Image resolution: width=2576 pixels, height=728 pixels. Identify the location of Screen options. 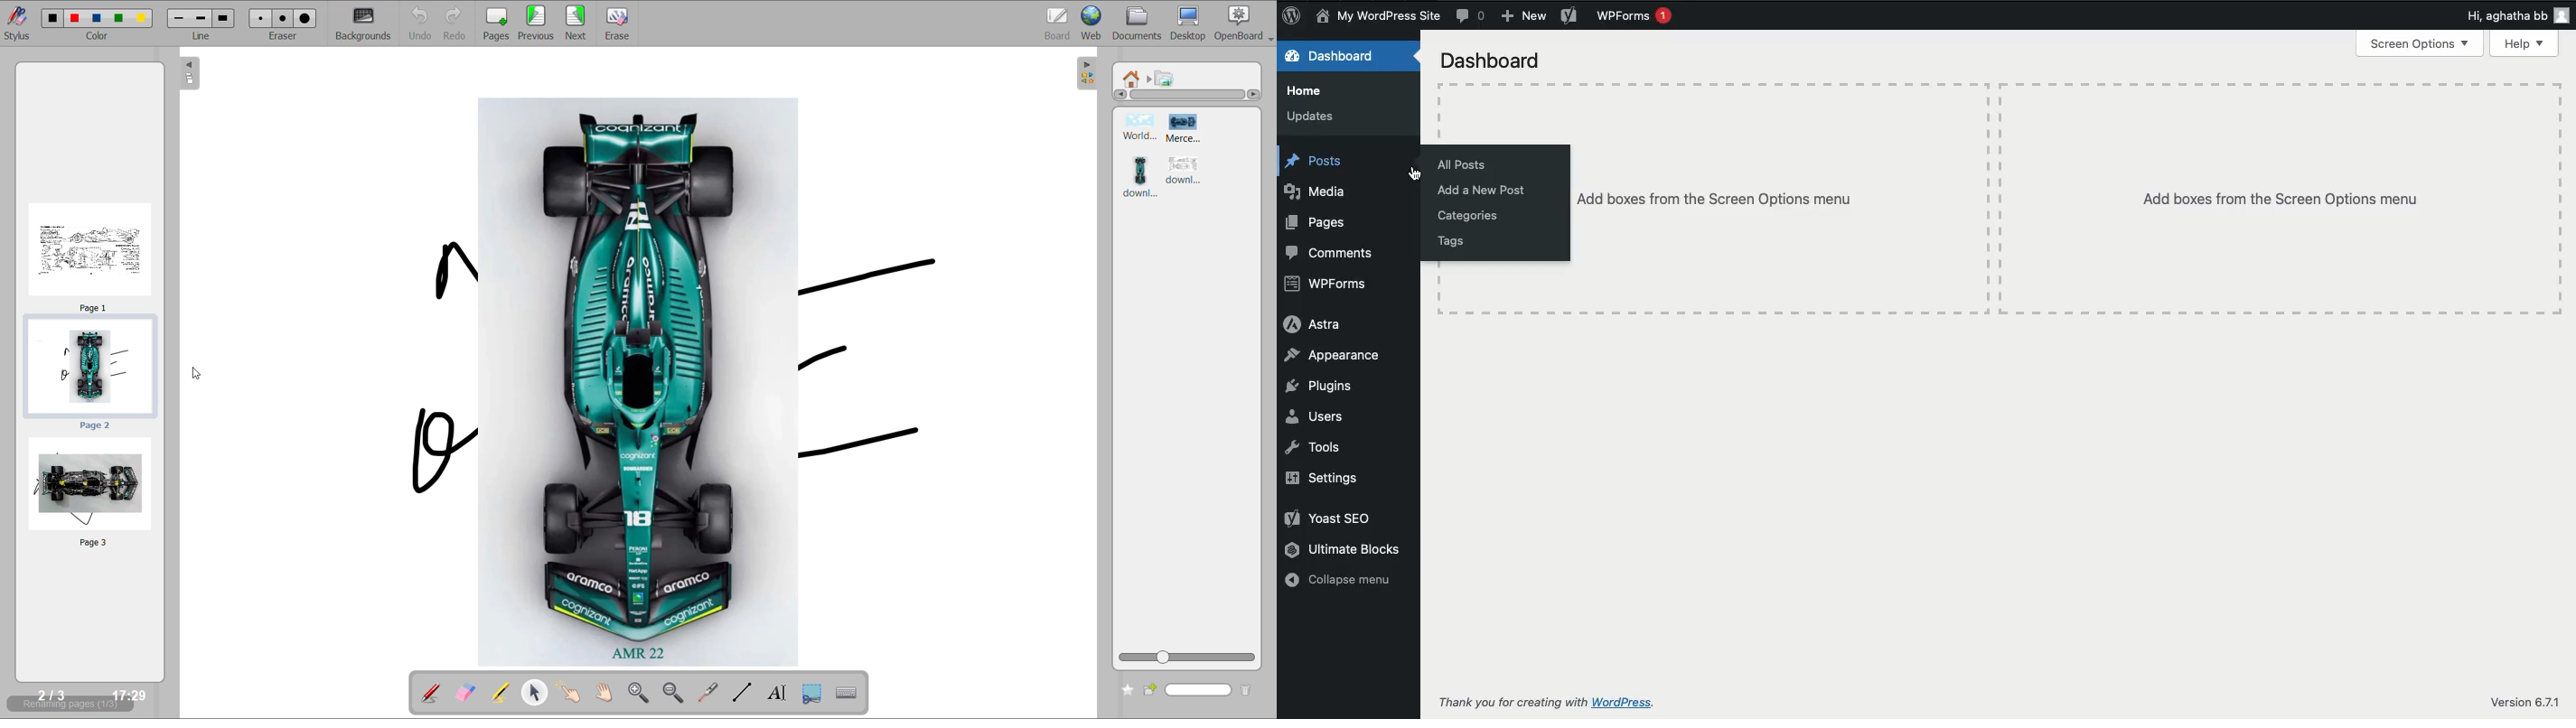
(2422, 43).